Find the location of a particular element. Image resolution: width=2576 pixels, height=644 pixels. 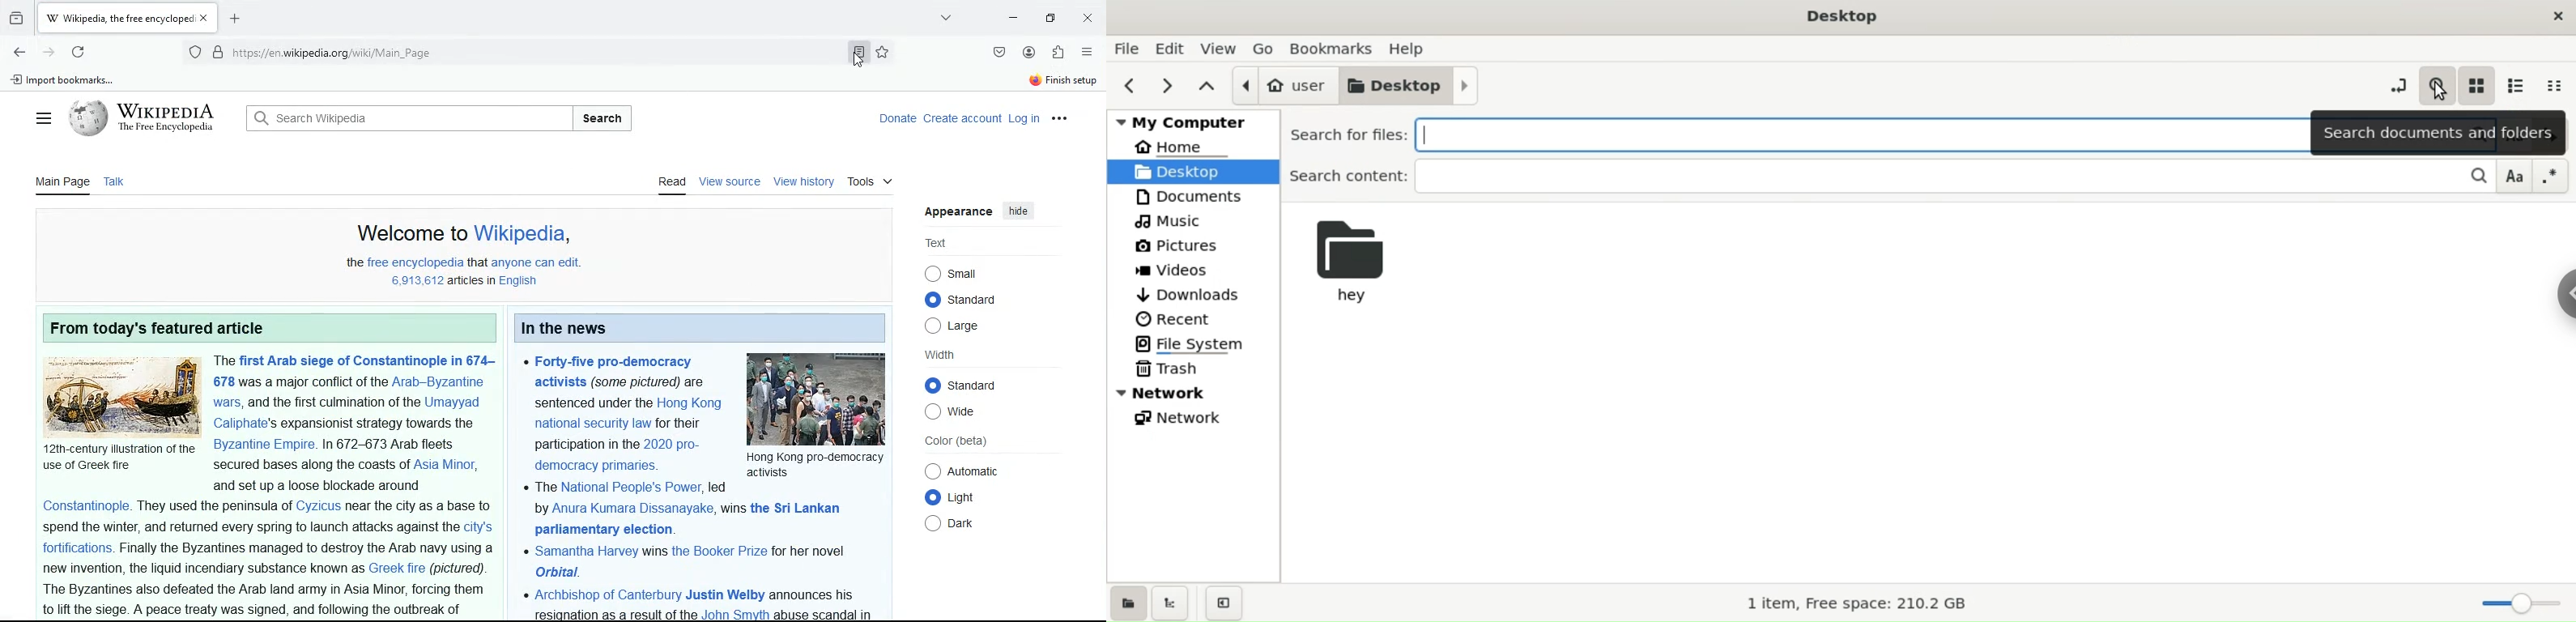

talk is located at coordinates (116, 185).